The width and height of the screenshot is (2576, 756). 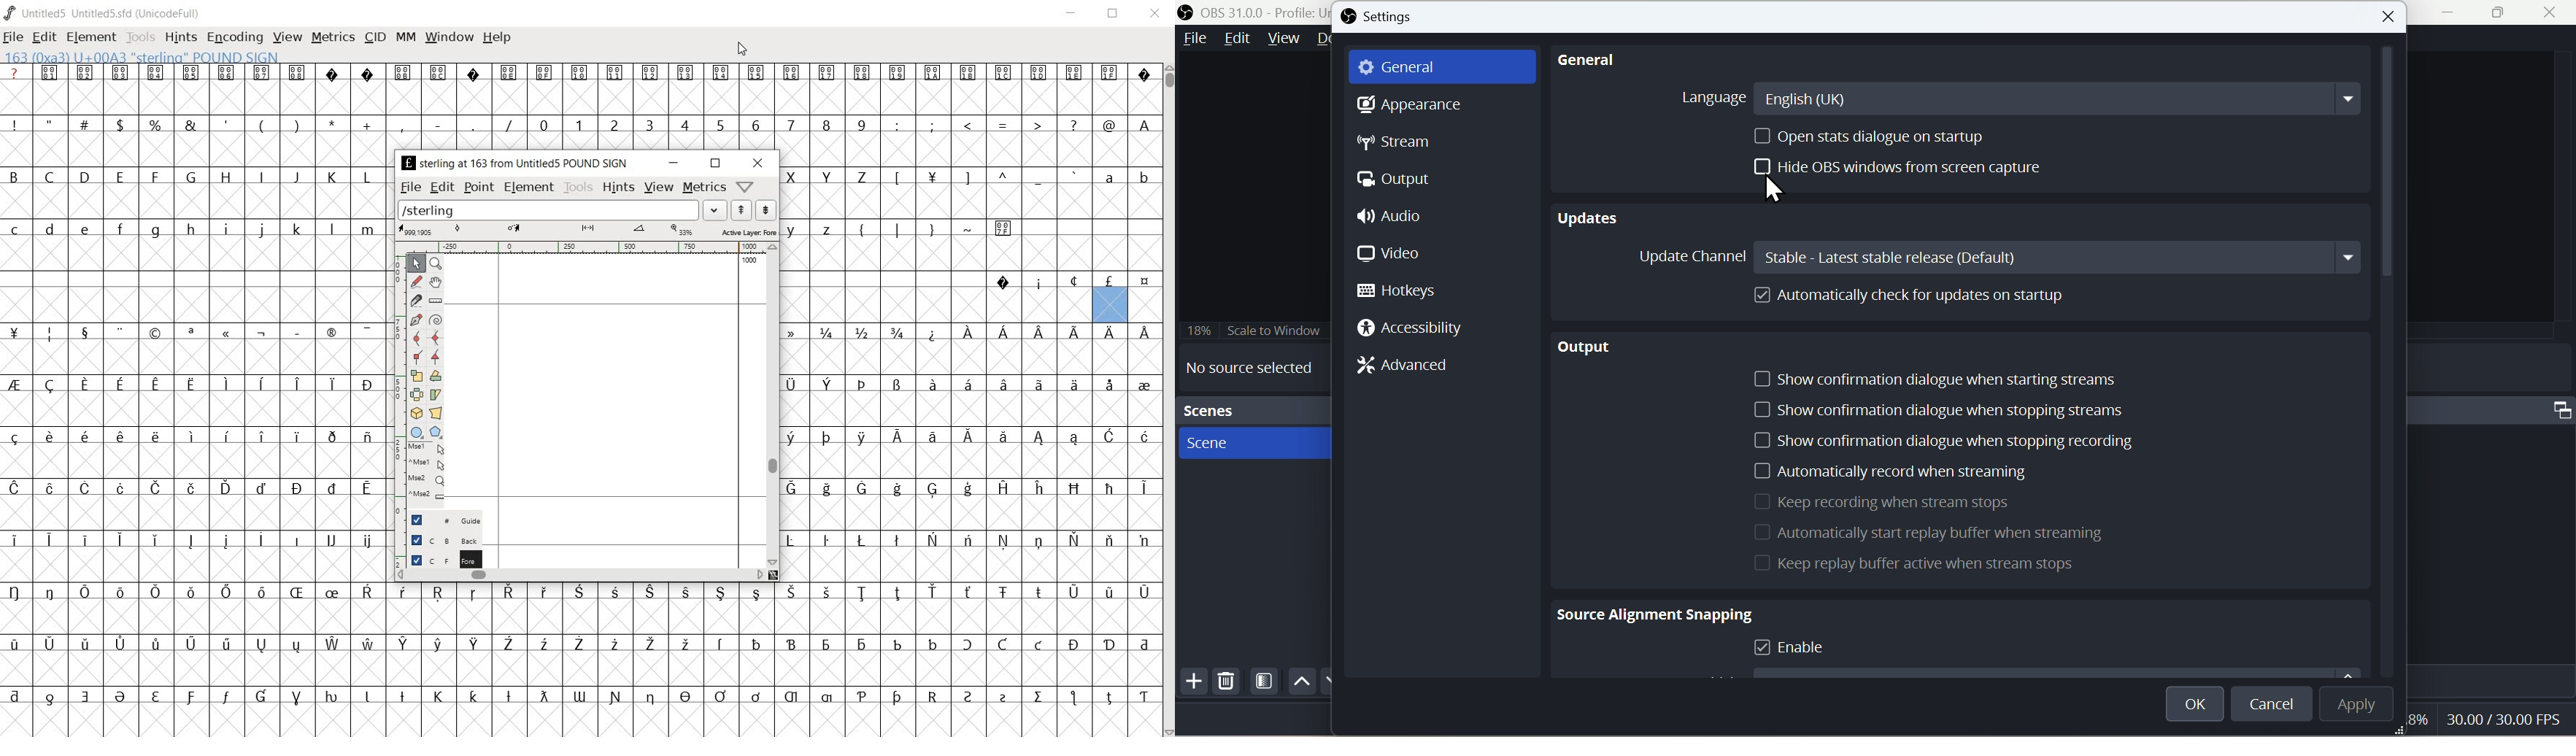 I want to click on Symbol, so click(x=1145, y=592).